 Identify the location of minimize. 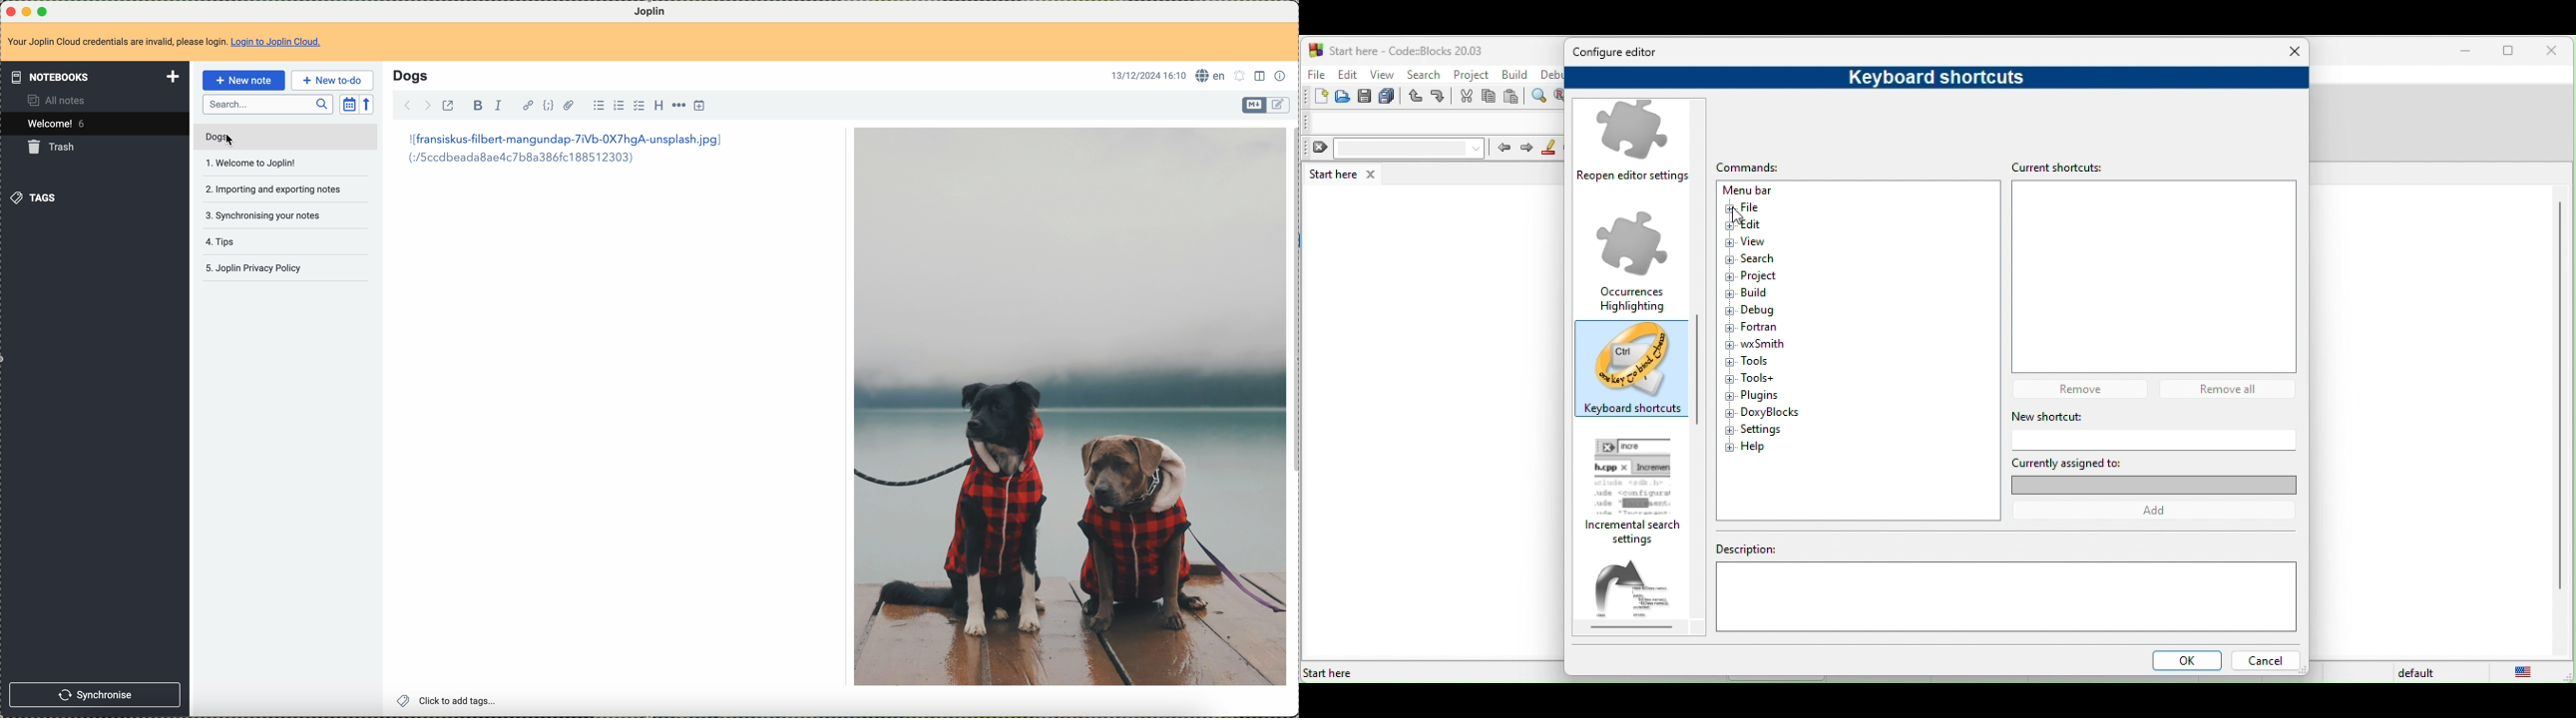
(2466, 52).